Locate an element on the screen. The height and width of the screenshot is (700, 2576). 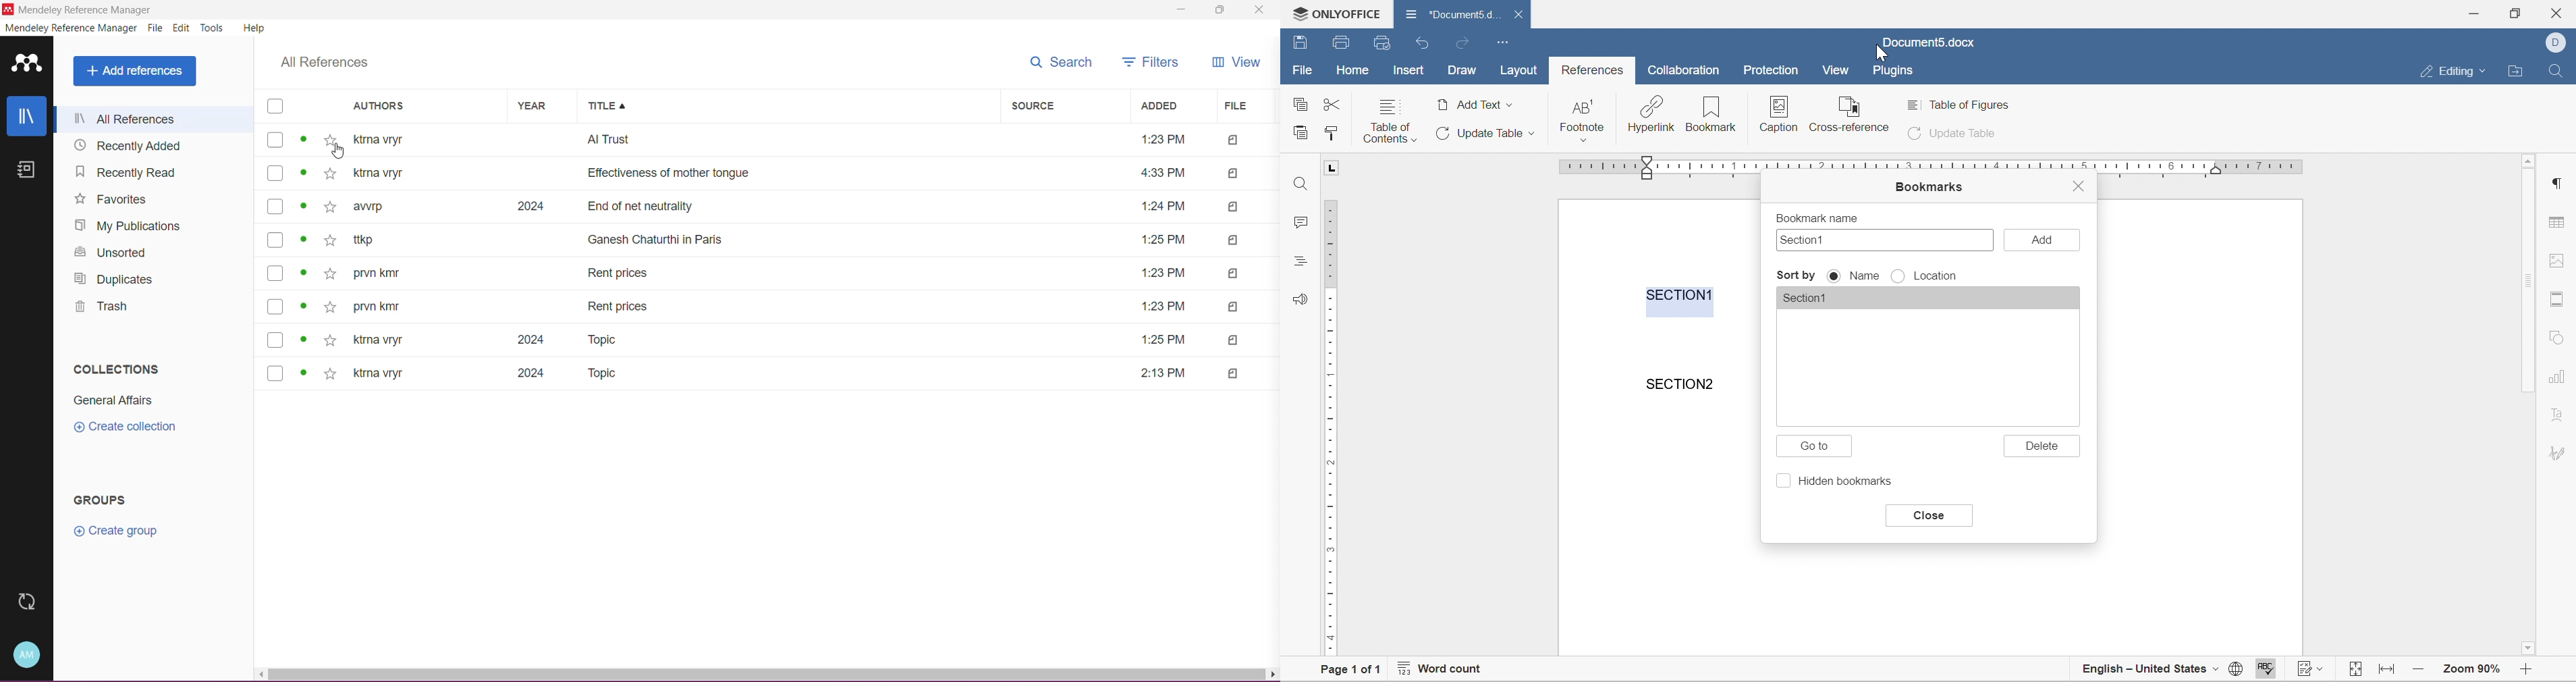
Authors is located at coordinates (420, 106).